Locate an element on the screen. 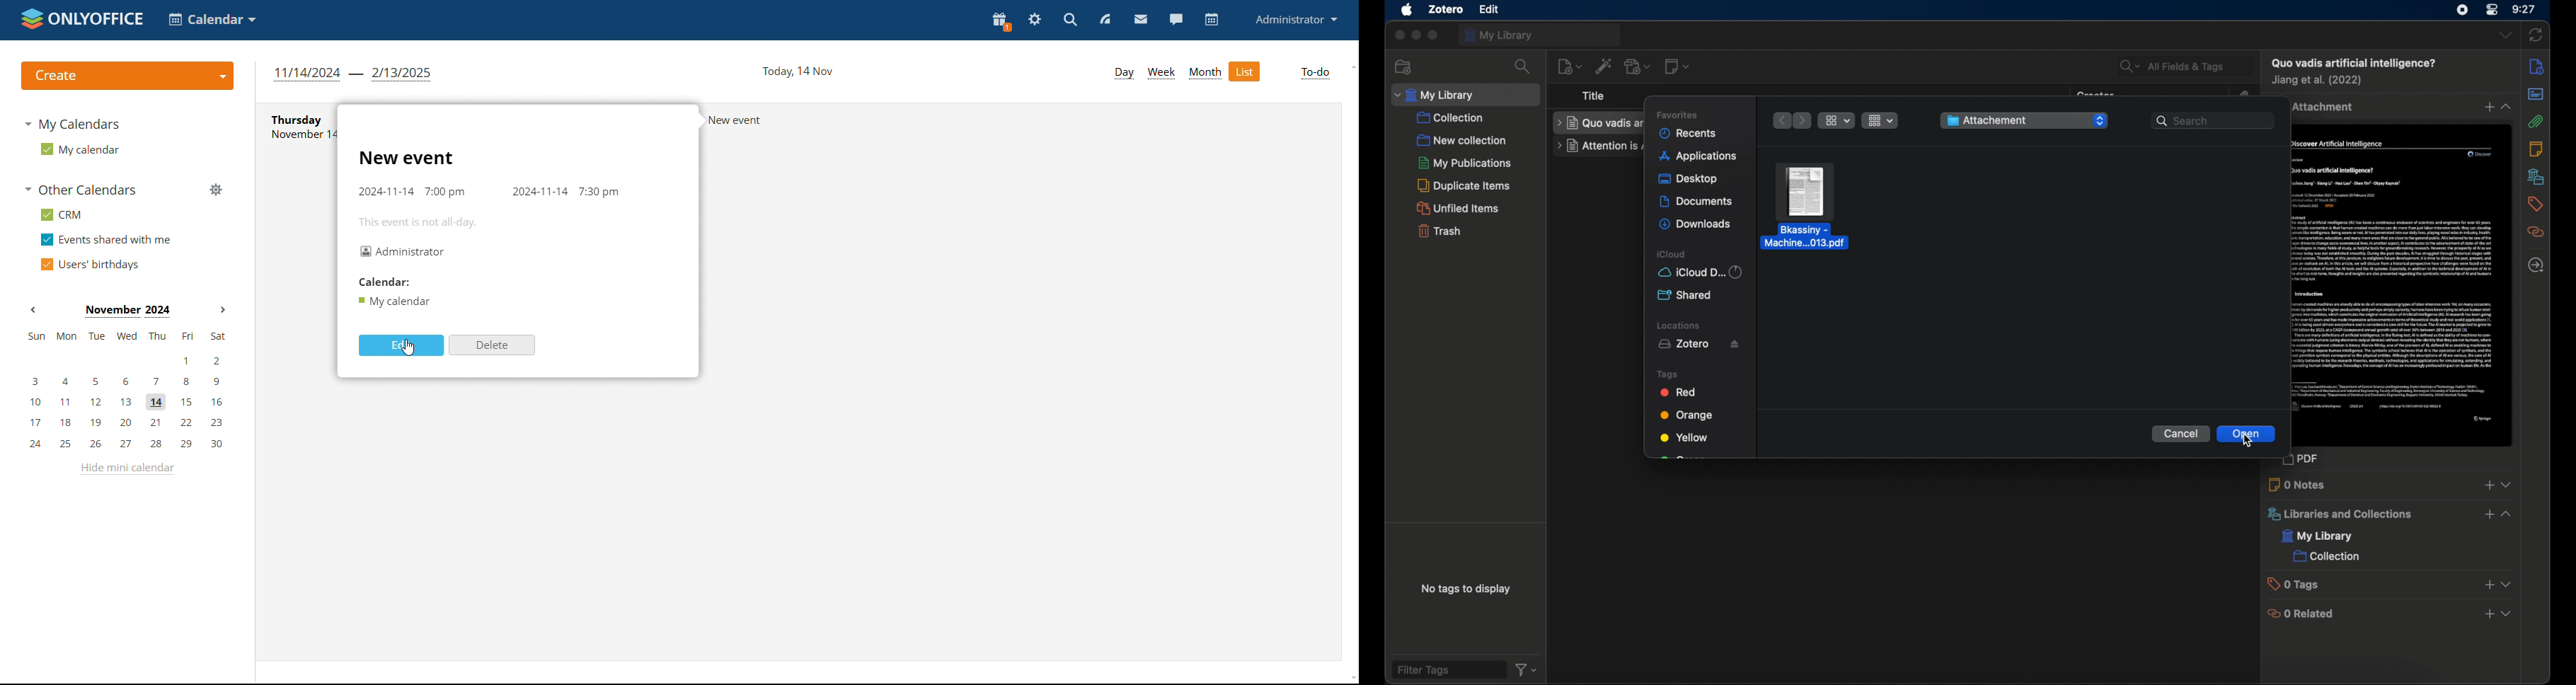 The image size is (2576, 700). next is located at coordinates (1803, 121).